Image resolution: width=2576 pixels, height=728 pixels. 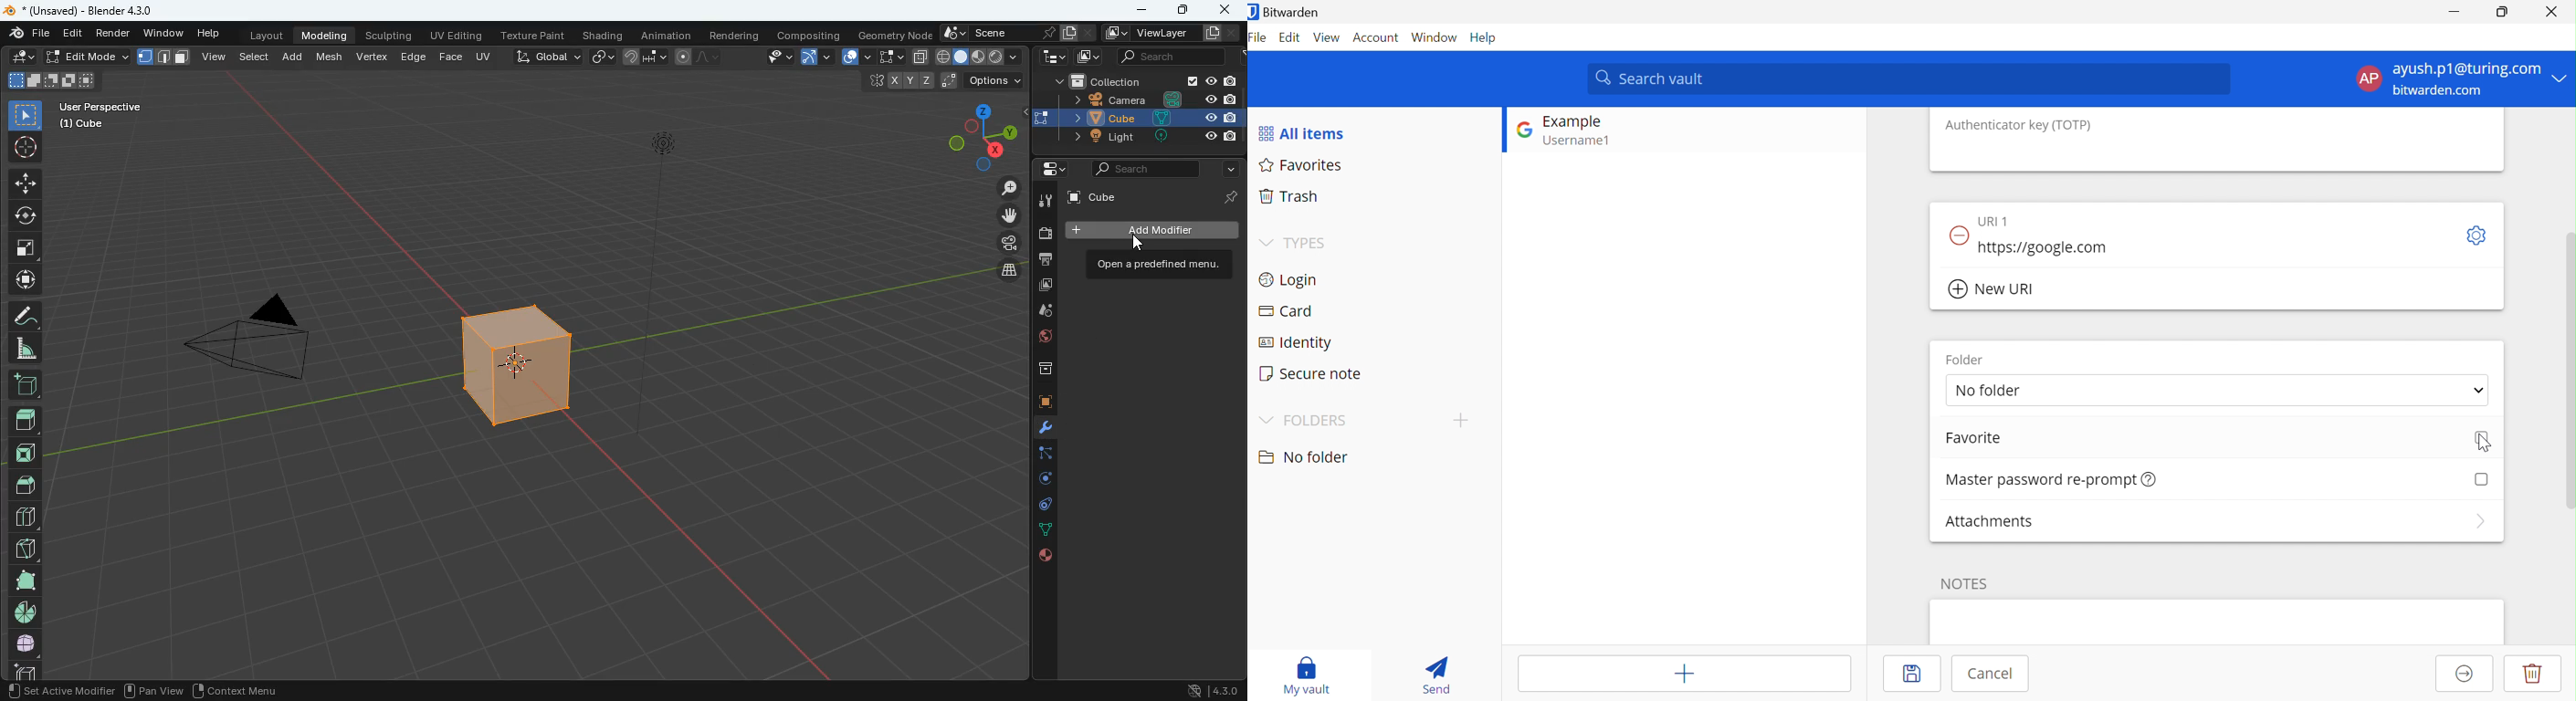 I want to click on edge, so click(x=413, y=56).